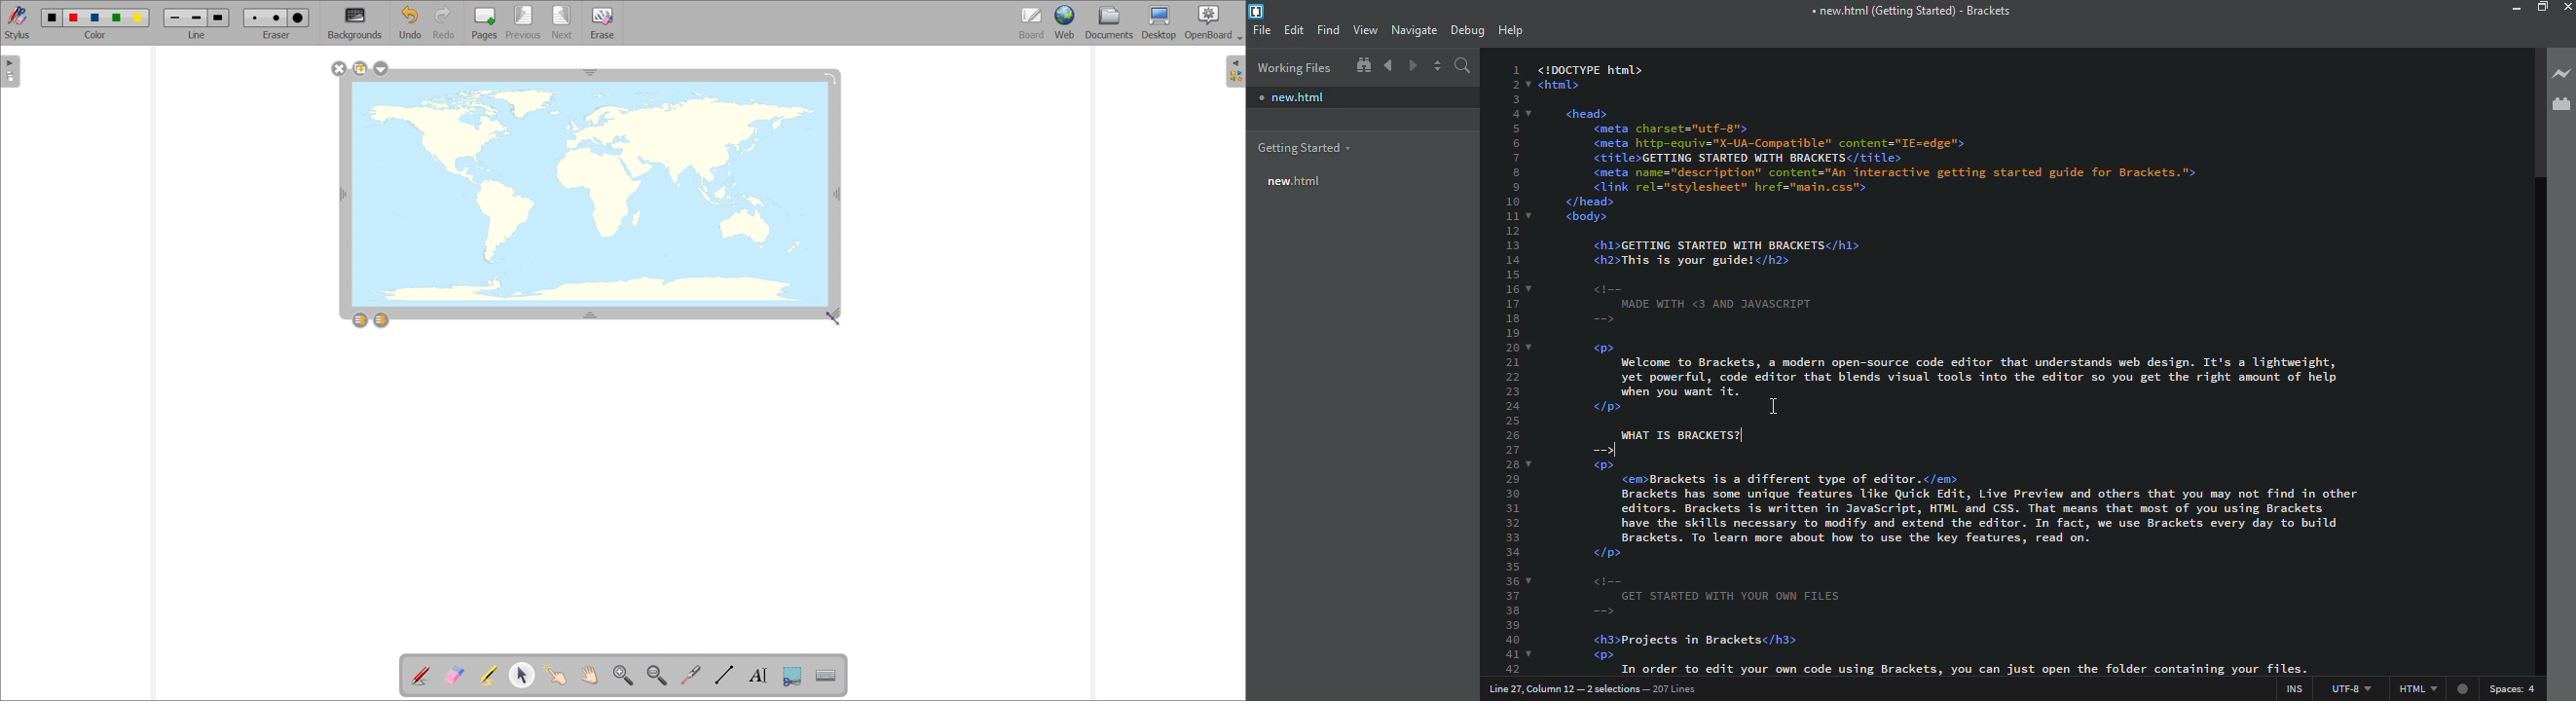 The height and width of the screenshot is (728, 2576). I want to click on line number, so click(1514, 363).